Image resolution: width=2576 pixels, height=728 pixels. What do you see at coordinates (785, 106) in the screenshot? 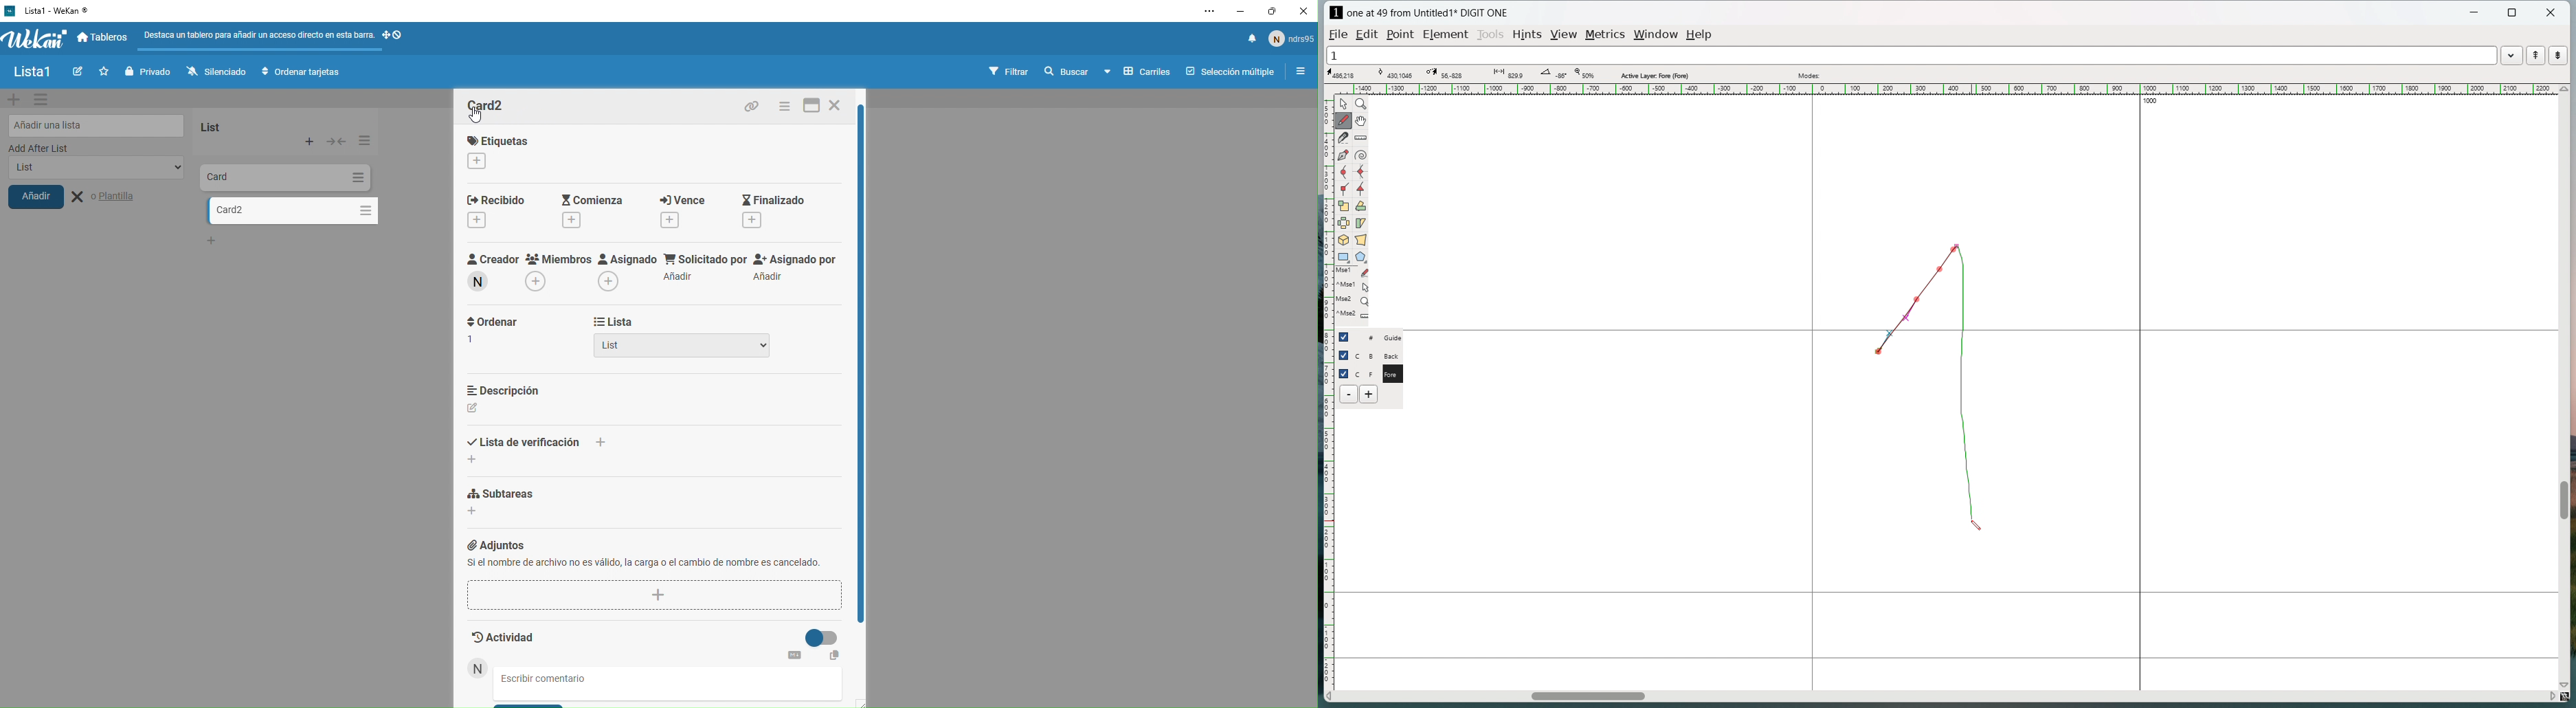
I see `menu` at bounding box center [785, 106].